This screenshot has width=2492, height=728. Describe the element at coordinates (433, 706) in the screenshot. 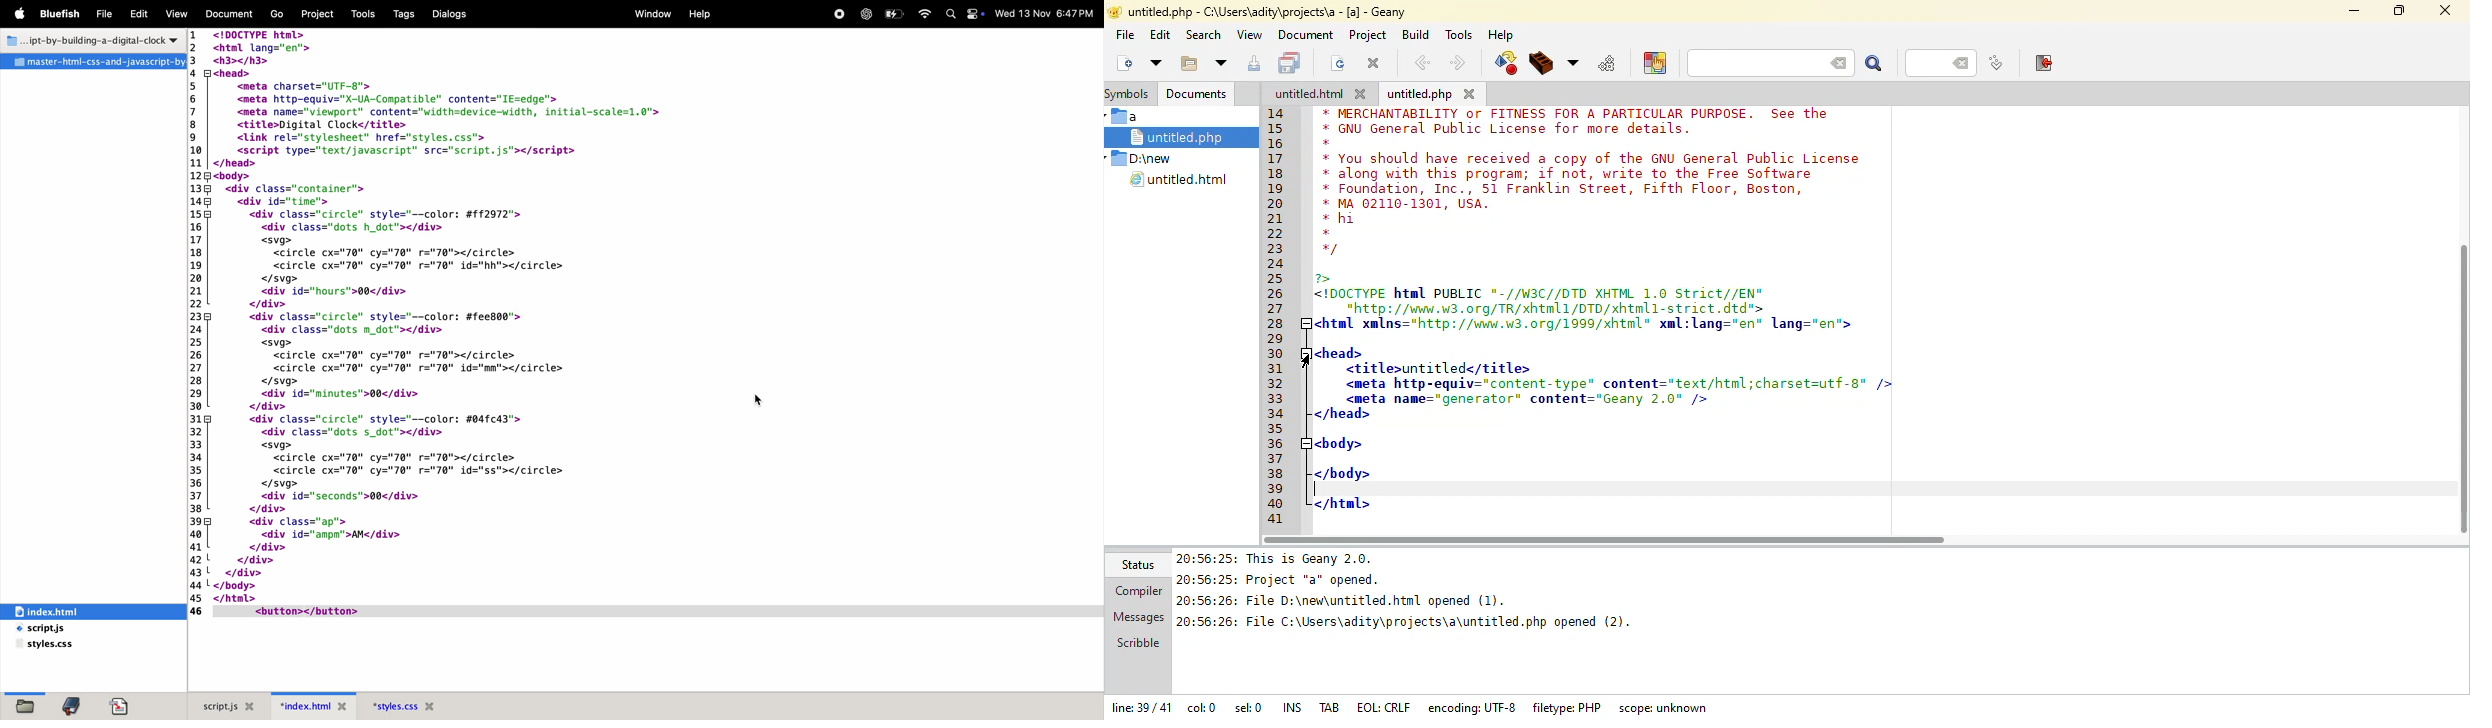

I see `Close file` at that location.